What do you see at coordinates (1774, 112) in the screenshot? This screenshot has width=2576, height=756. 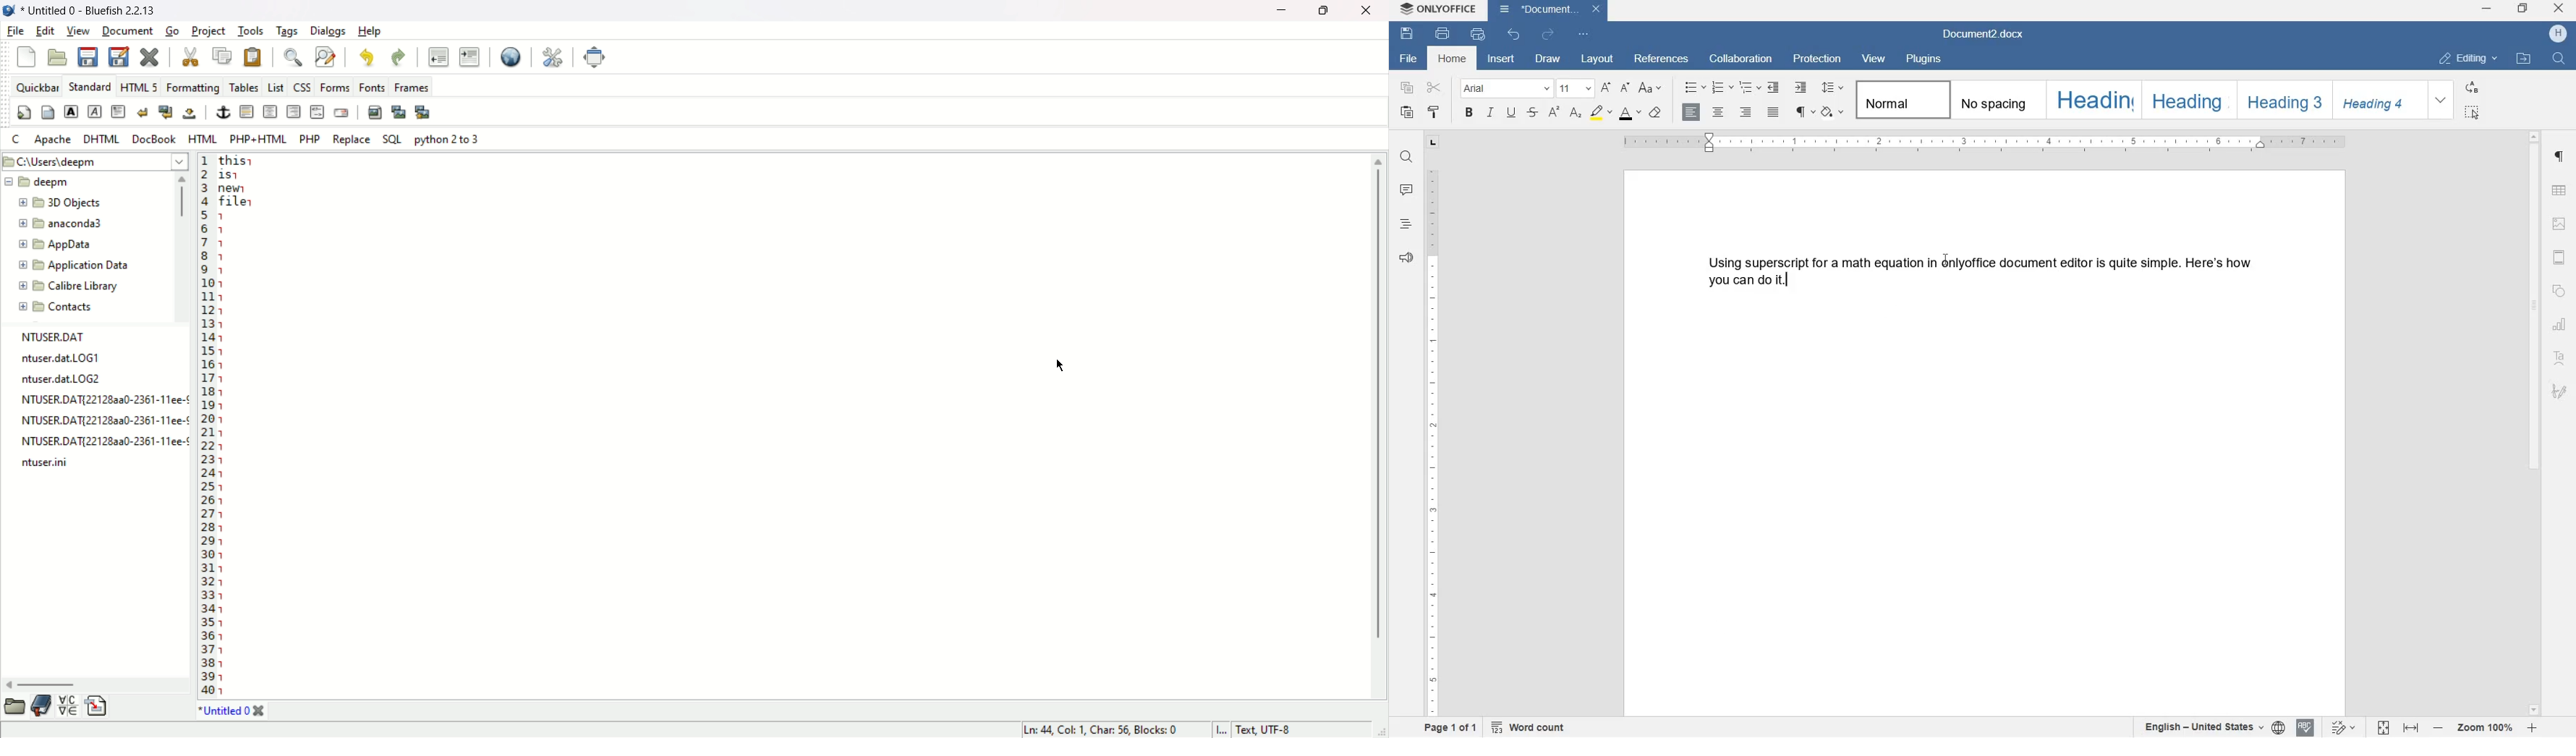 I see `justified` at bounding box center [1774, 112].